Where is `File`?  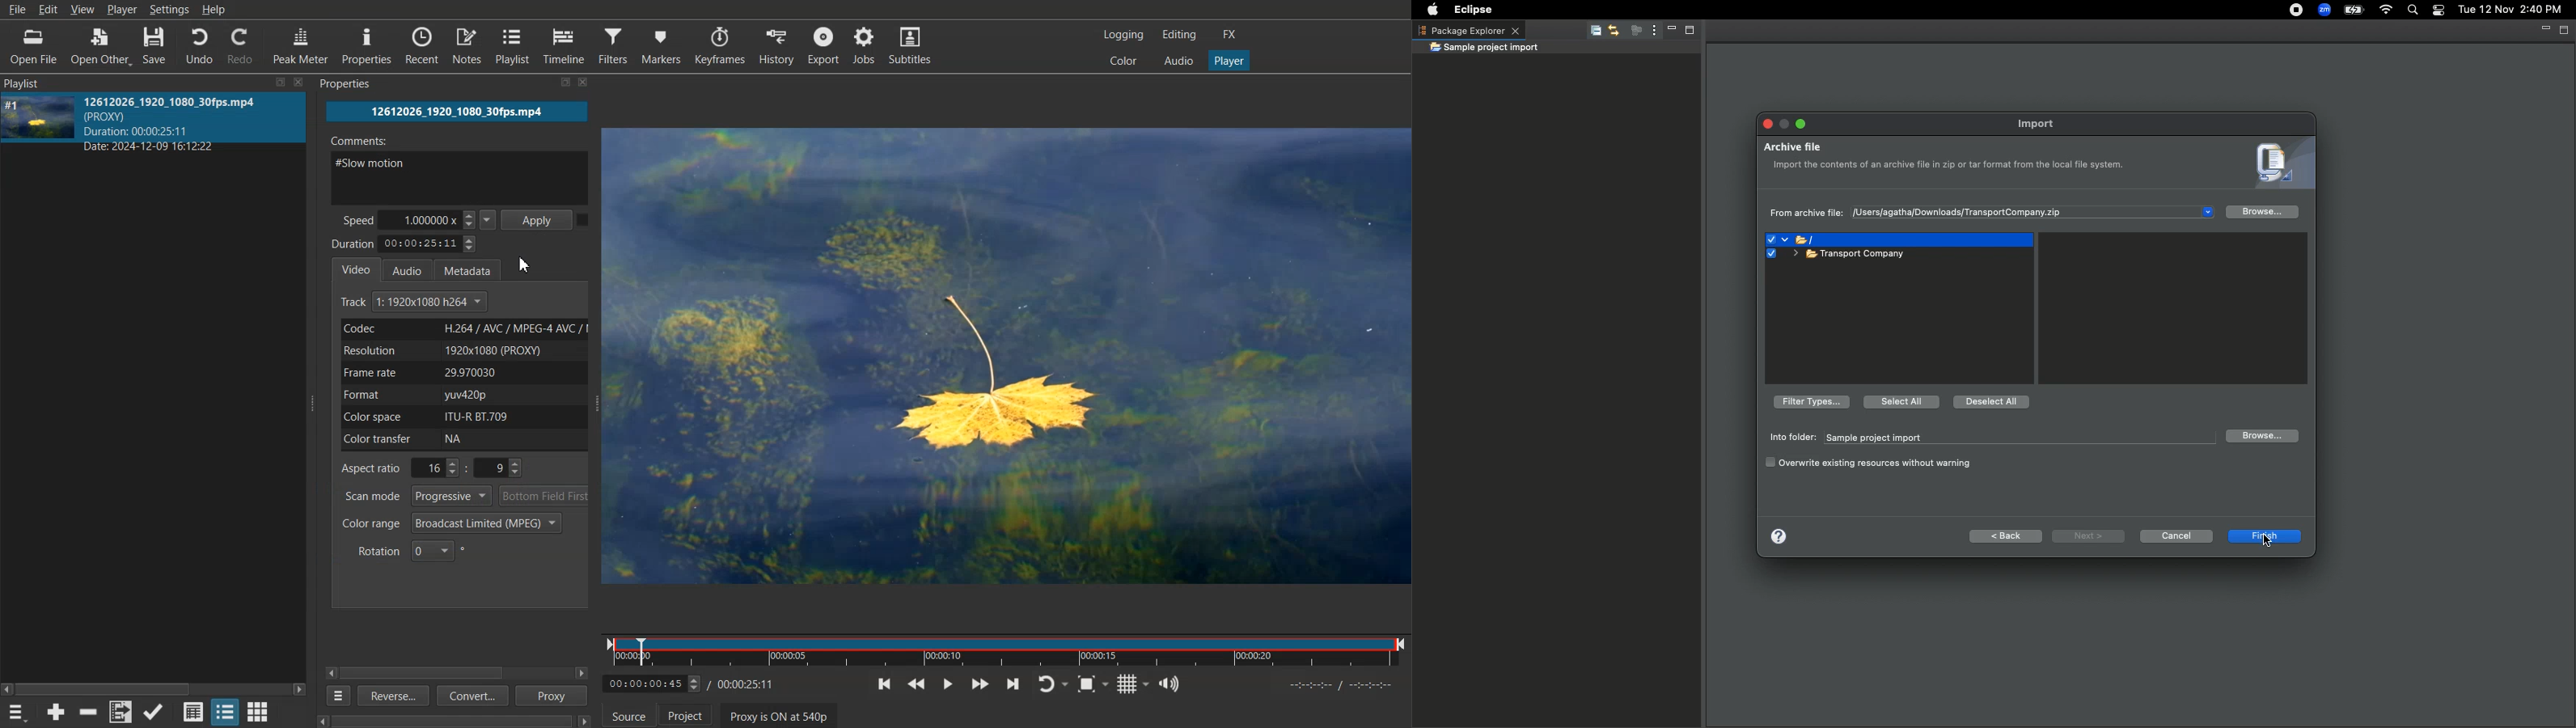
File is located at coordinates (1797, 243).